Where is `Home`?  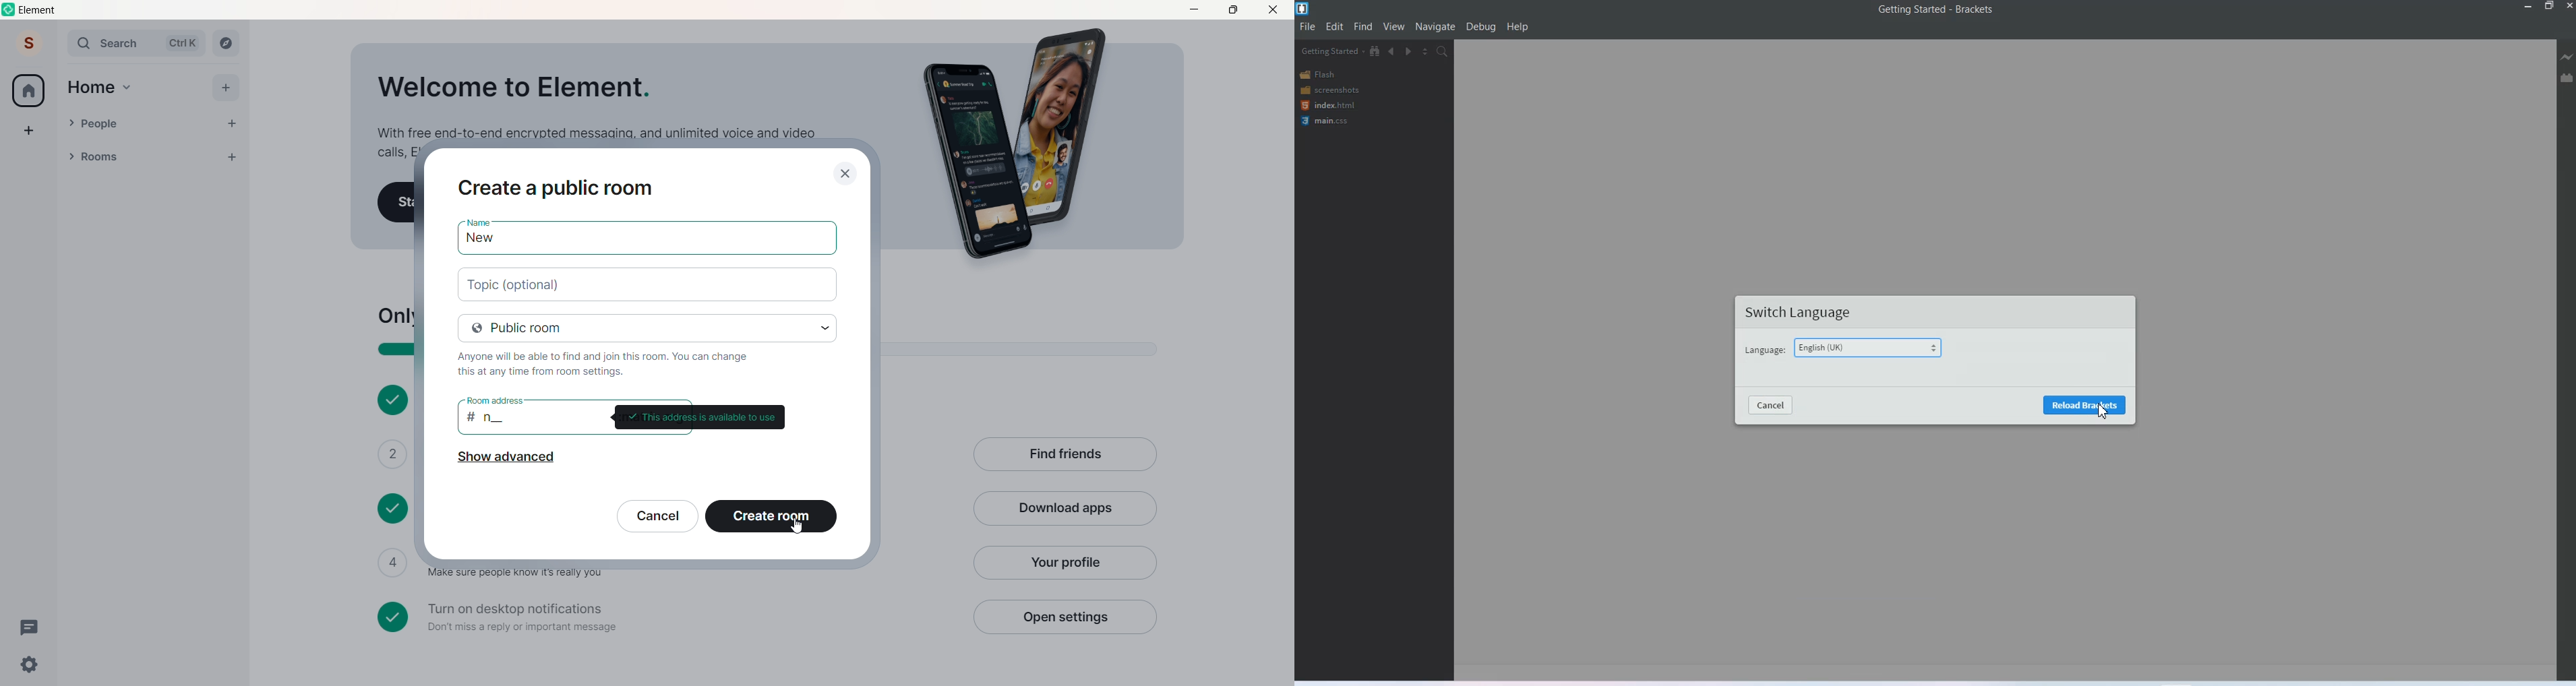
Home is located at coordinates (28, 90).